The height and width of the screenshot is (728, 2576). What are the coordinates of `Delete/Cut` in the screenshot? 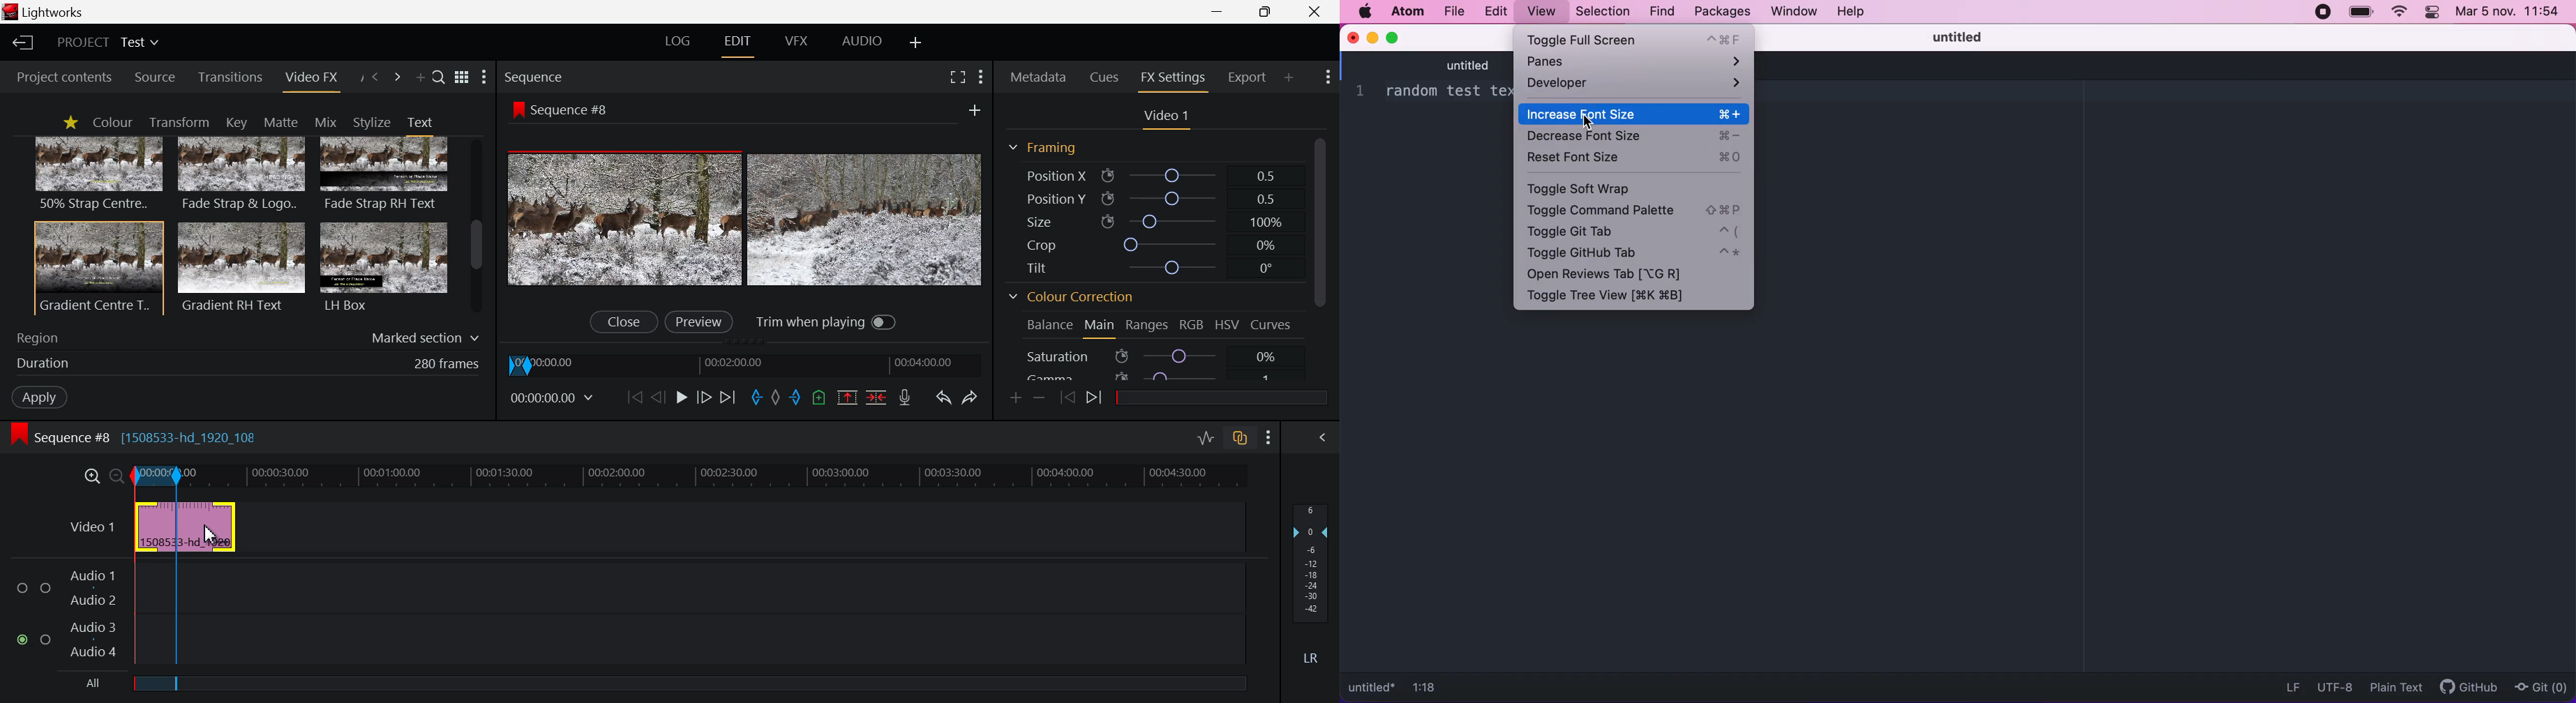 It's located at (876, 399).